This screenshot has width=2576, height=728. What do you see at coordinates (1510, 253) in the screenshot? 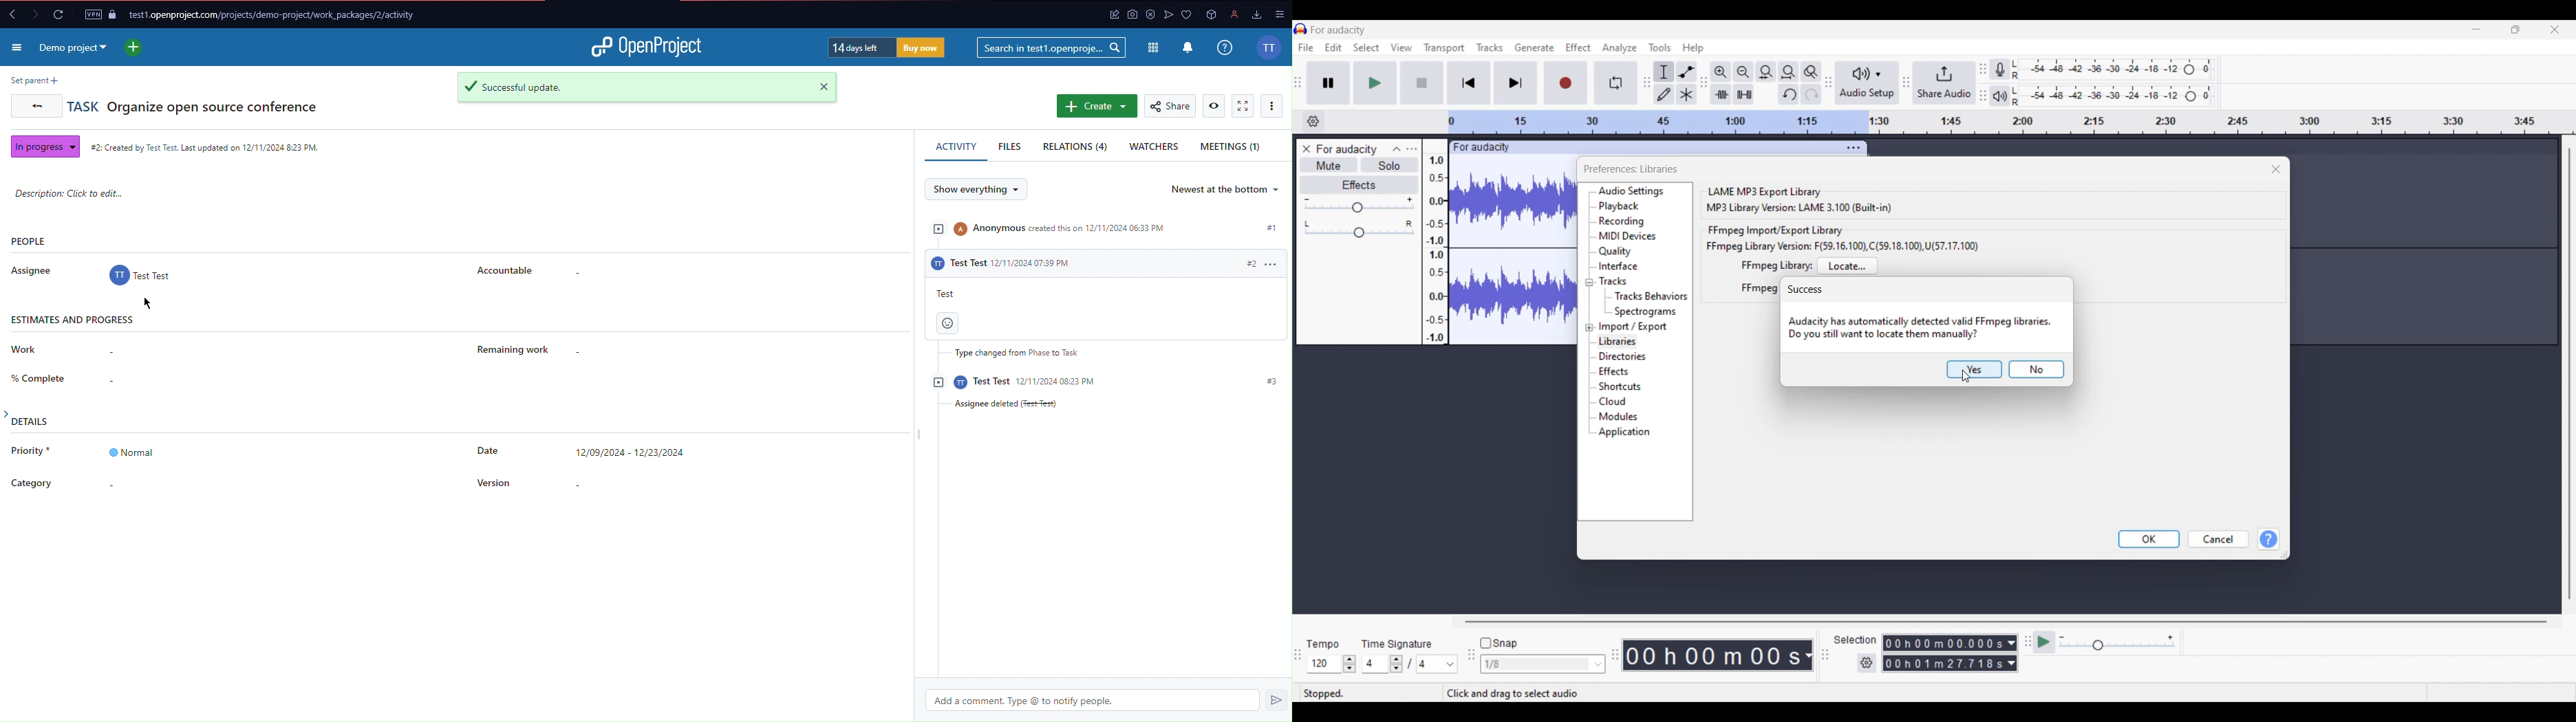
I see `track waveform` at bounding box center [1510, 253].